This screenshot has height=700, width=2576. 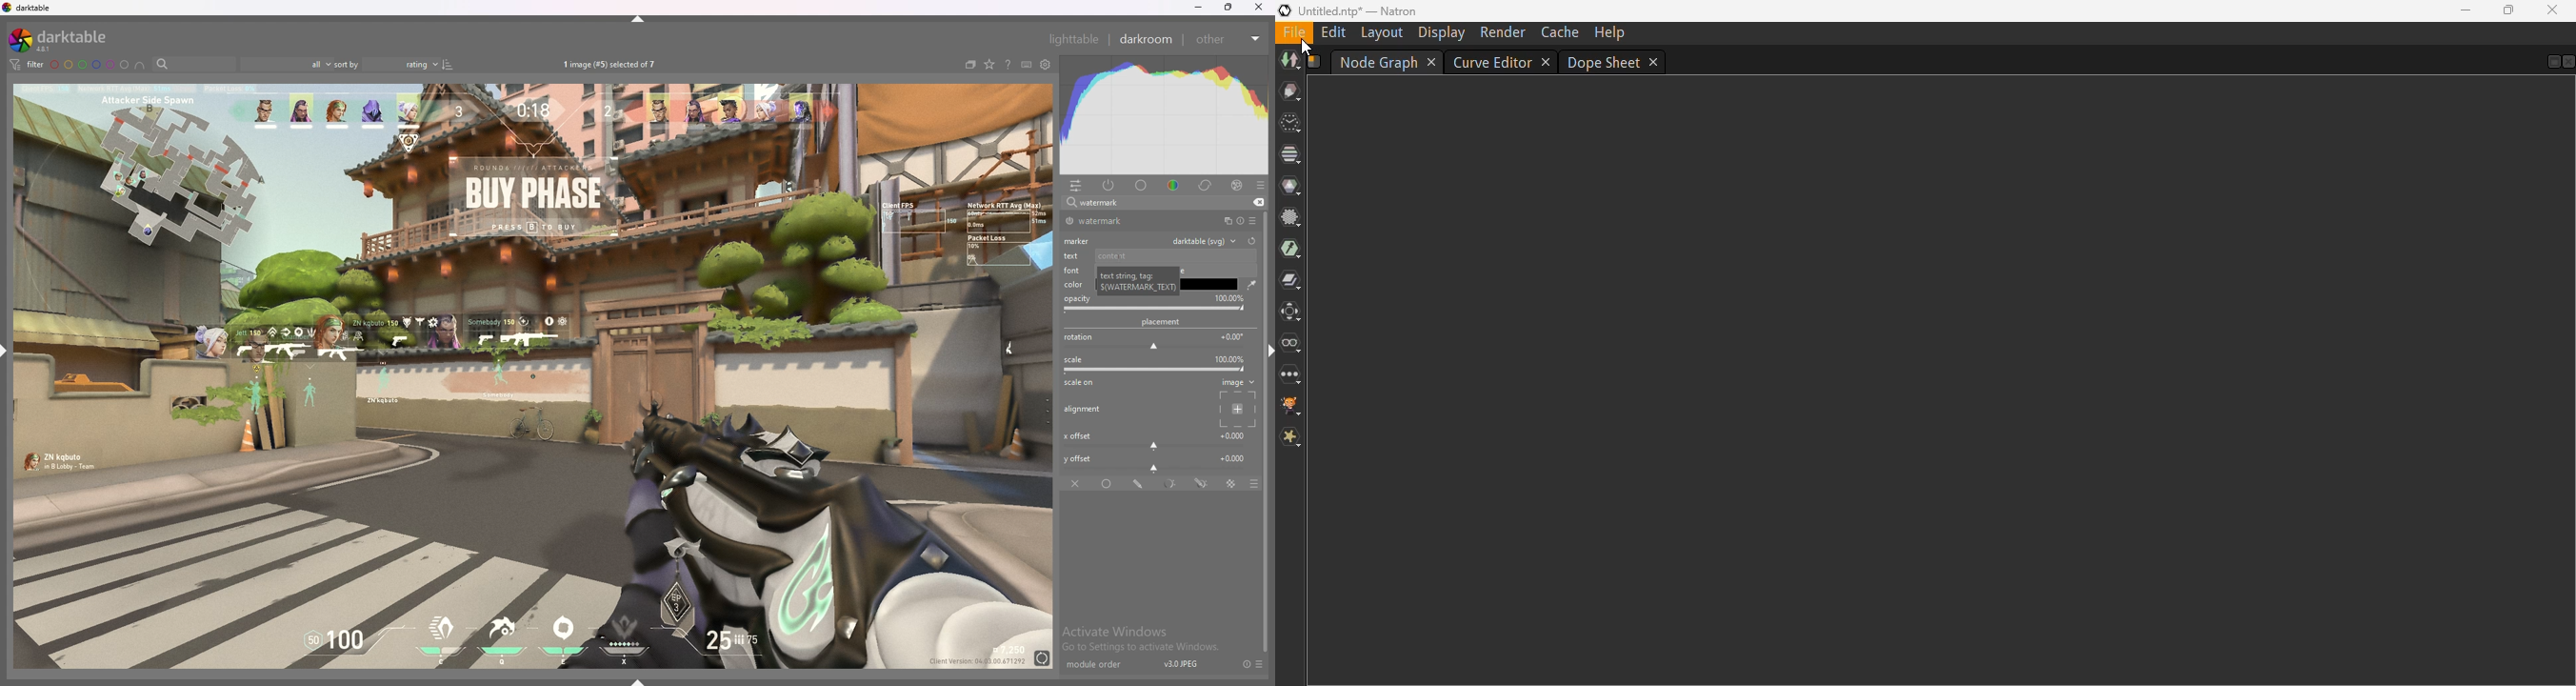 I want to click on close tab, so click(x=1433, y=62).